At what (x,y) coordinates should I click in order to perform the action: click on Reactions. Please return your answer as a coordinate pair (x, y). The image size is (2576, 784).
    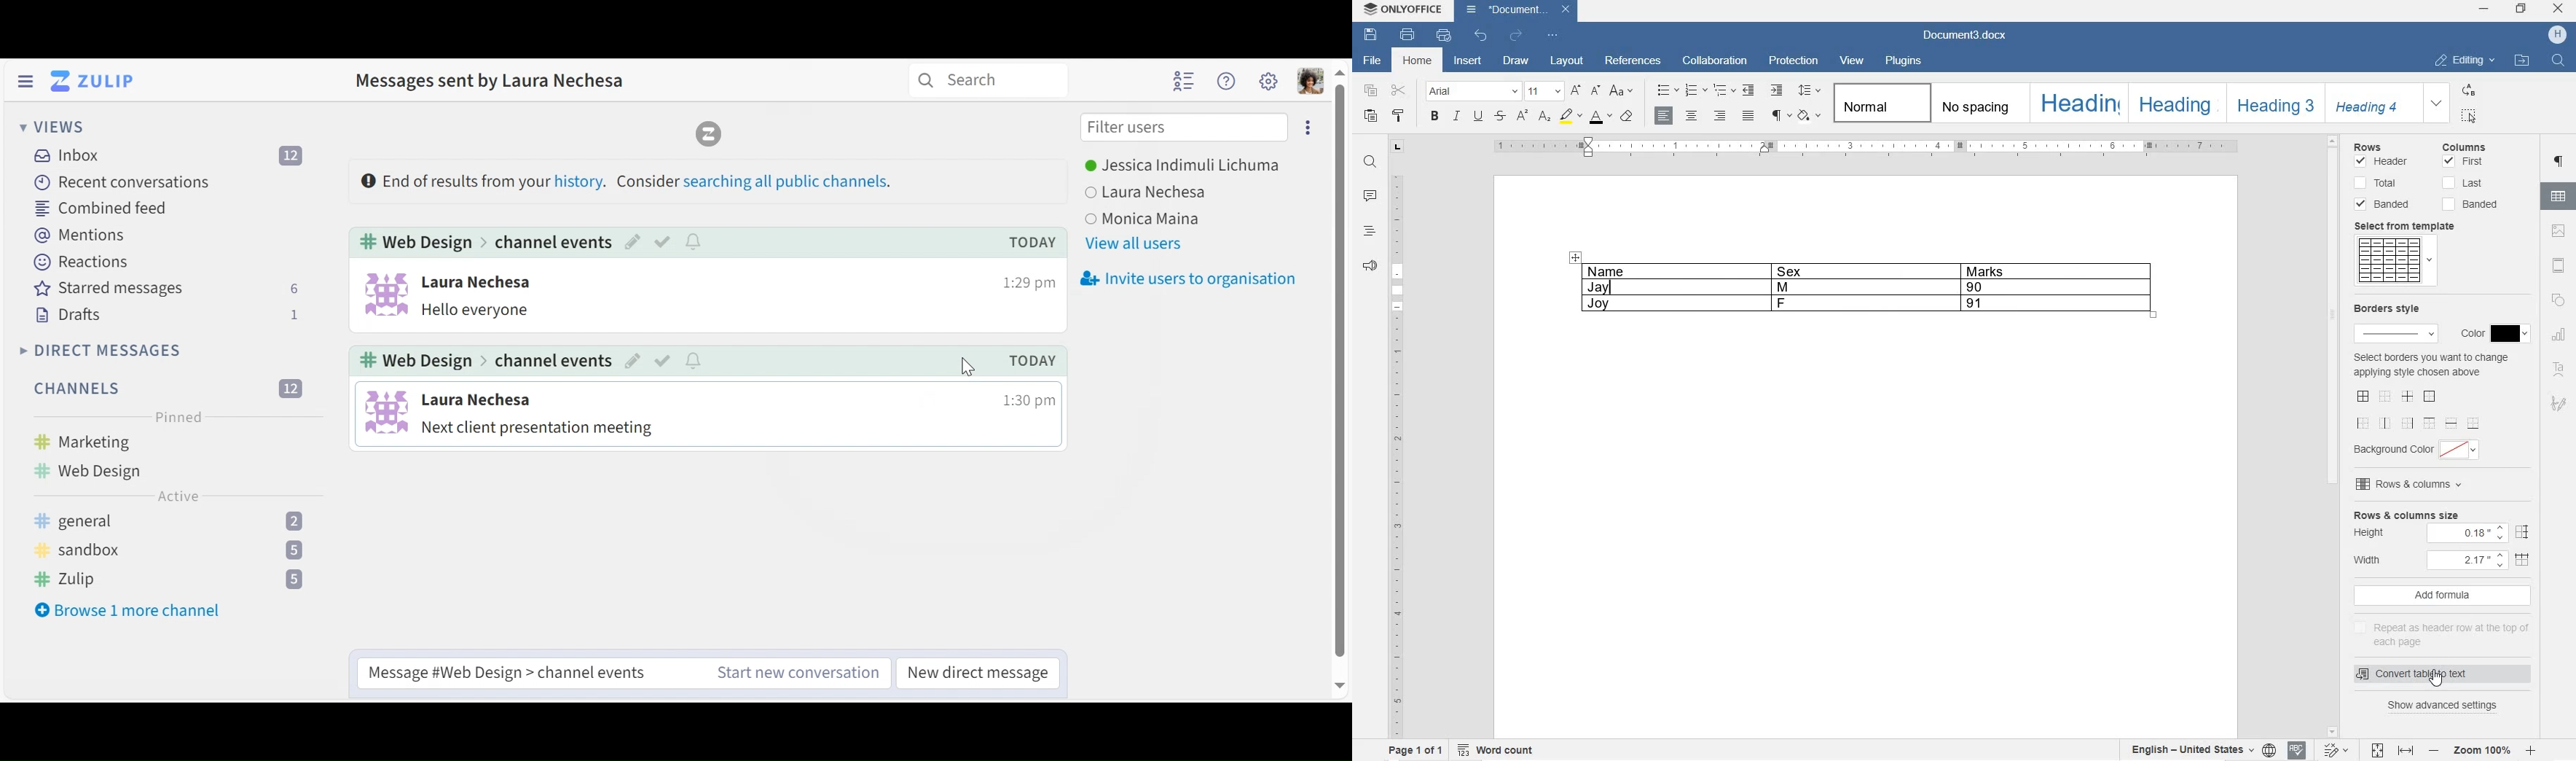
    Looking at the image, I should click on (83, 261).